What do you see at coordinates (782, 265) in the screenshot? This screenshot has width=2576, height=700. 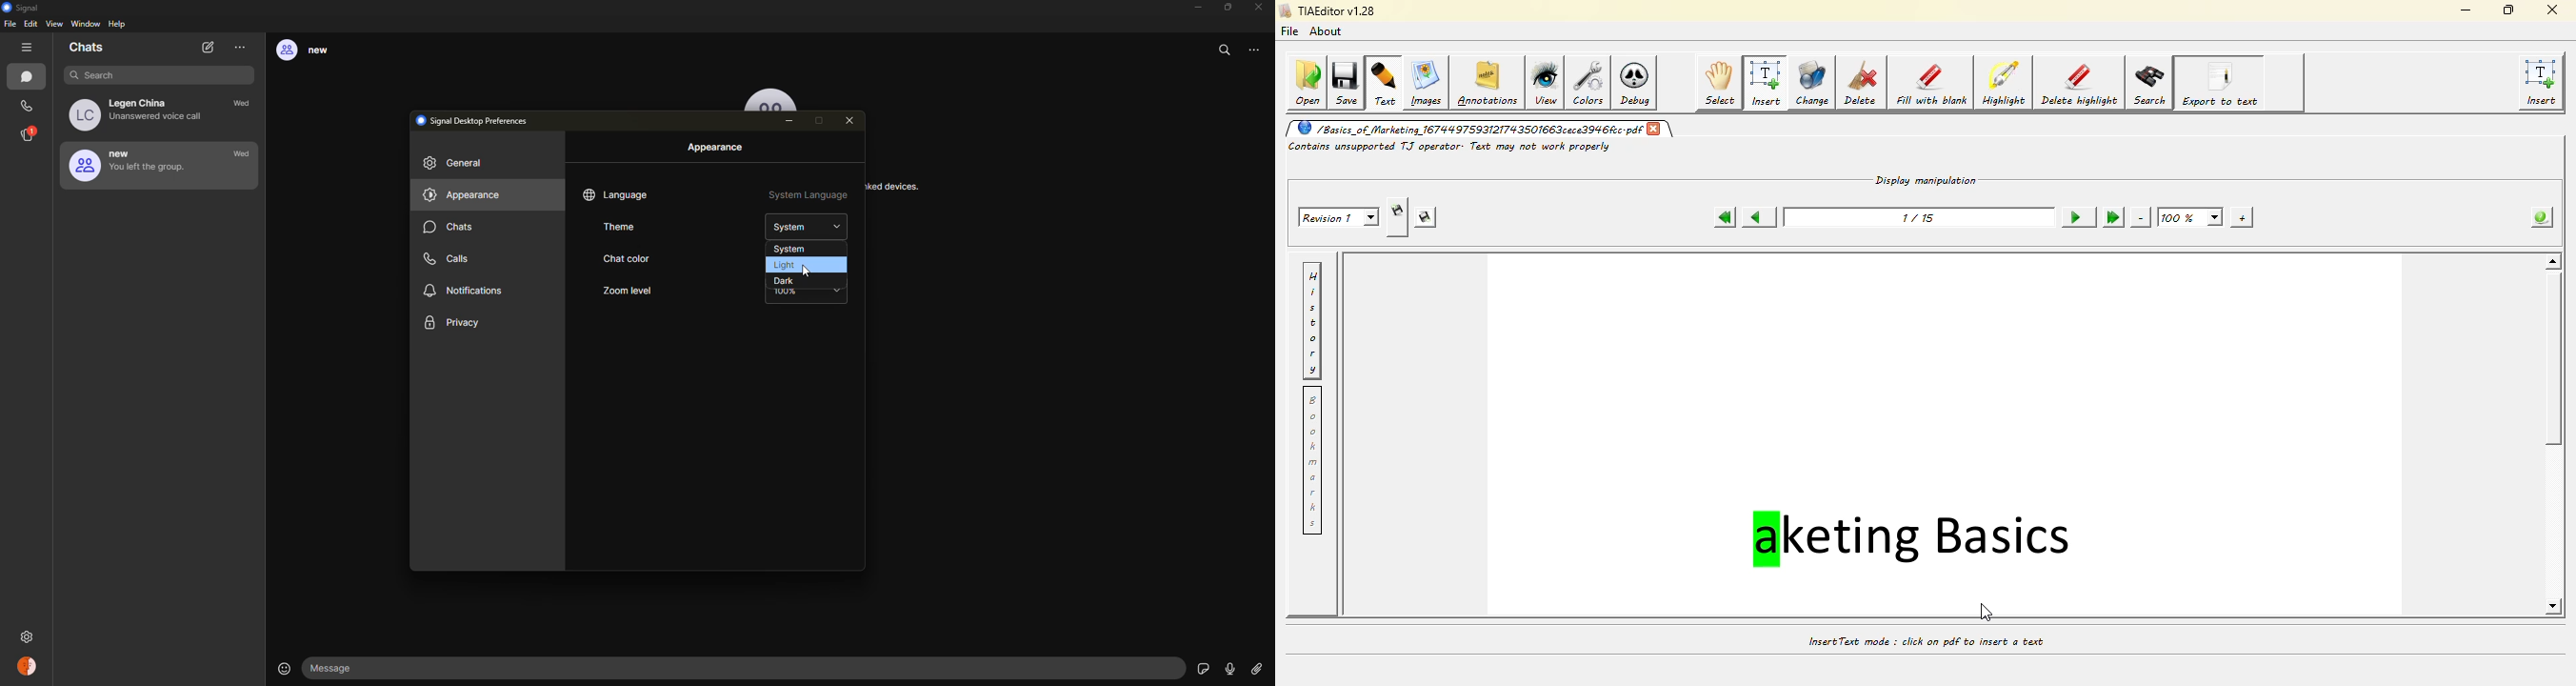 I see `light` at bounding box center [782, 265].